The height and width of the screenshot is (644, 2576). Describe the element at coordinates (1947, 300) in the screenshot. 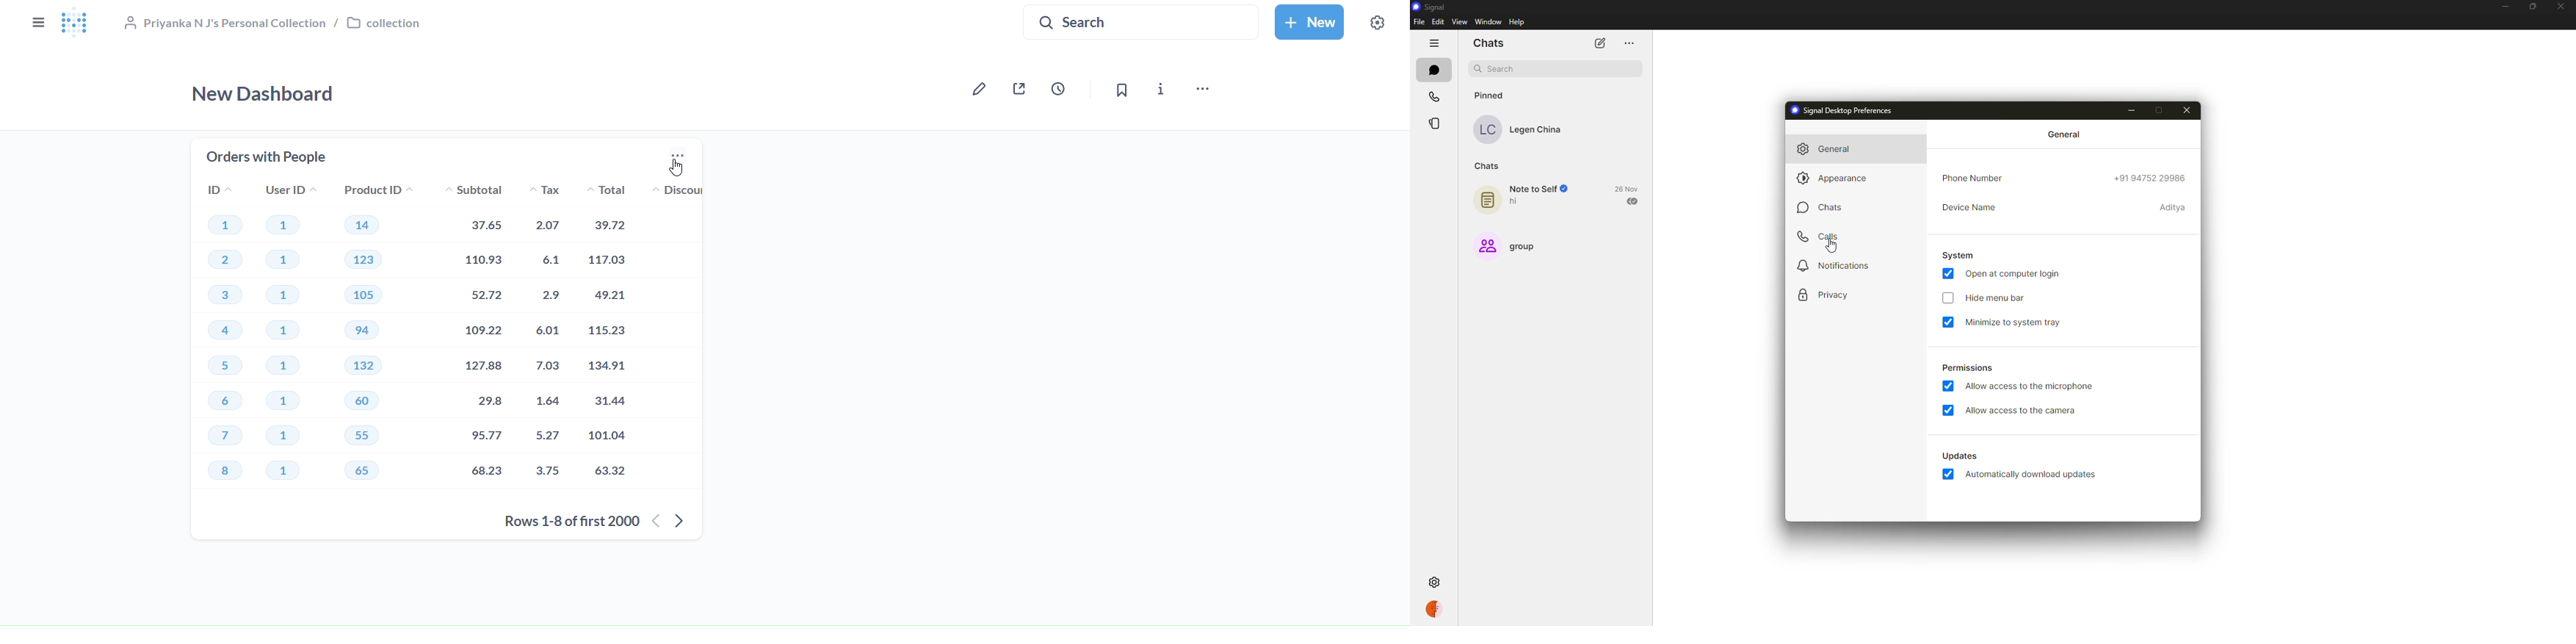

I see `click to enable` at that location.